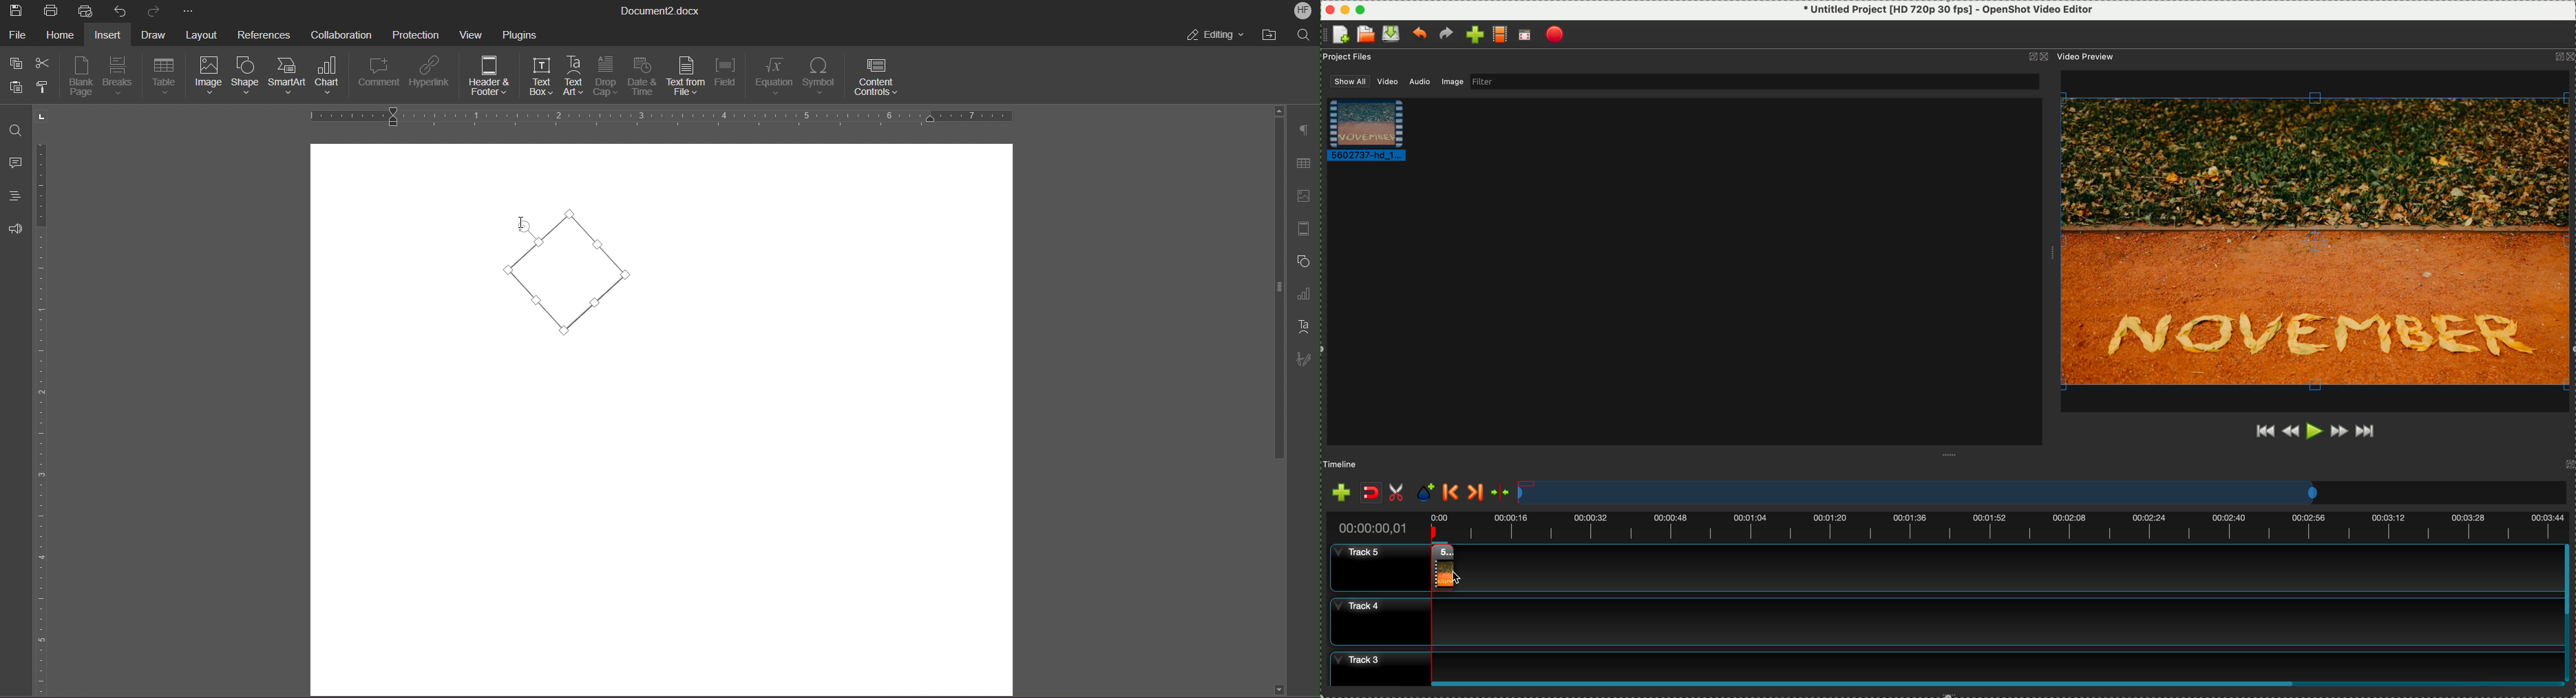  Describe the element at coordinates (1302, 326) in the screenshot. I see `Text Art` at that location.